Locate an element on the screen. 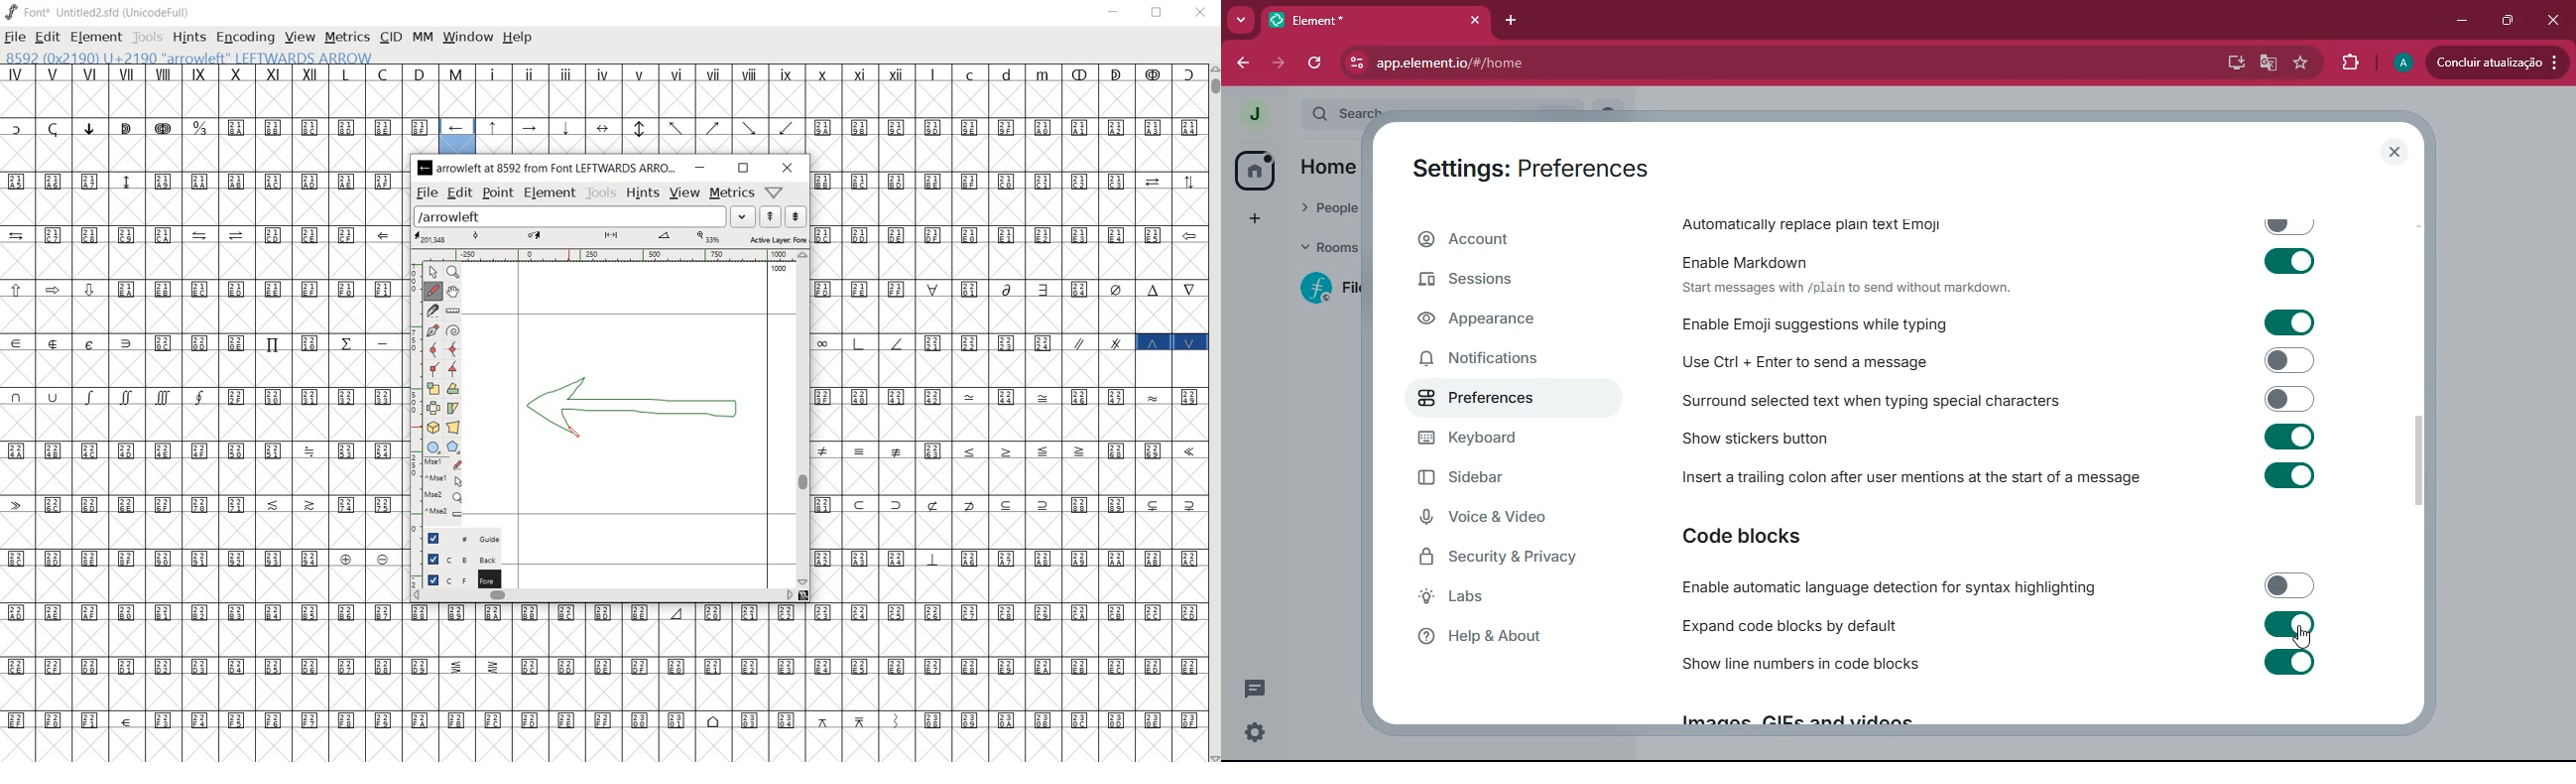  help is located at coordinates (1508, 642).